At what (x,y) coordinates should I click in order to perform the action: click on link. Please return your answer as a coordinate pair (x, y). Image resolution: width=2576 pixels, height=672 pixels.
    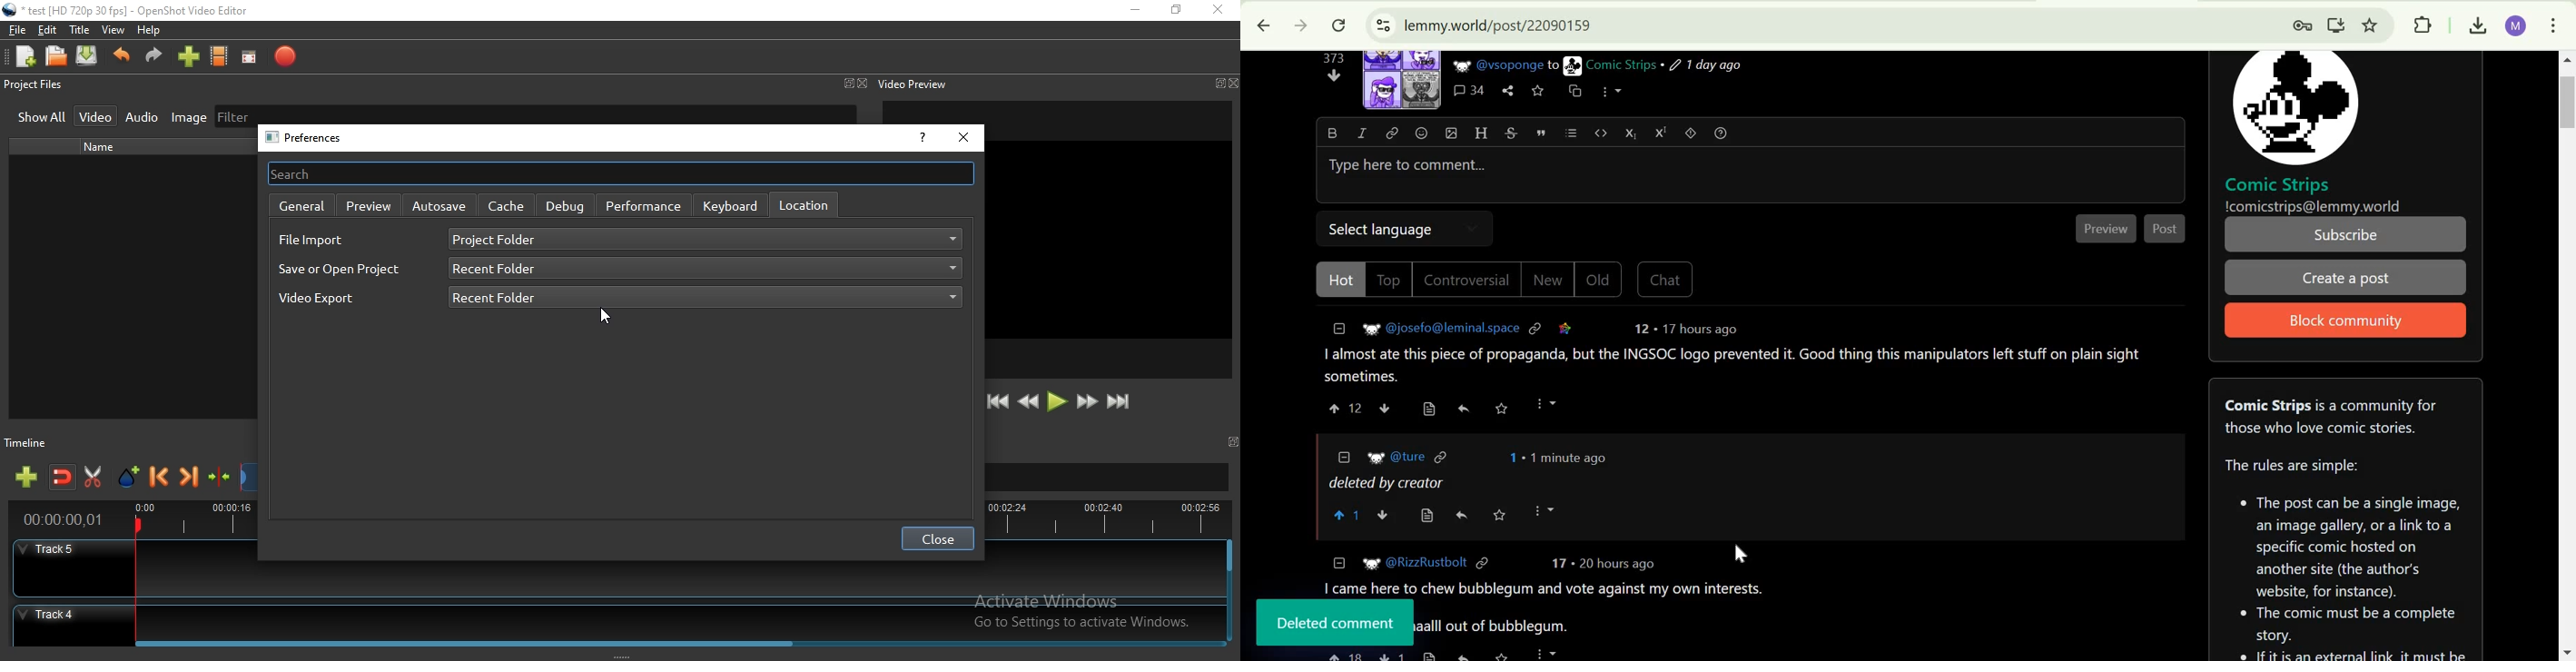
    Looking at the image, I should click on (1443, 456).